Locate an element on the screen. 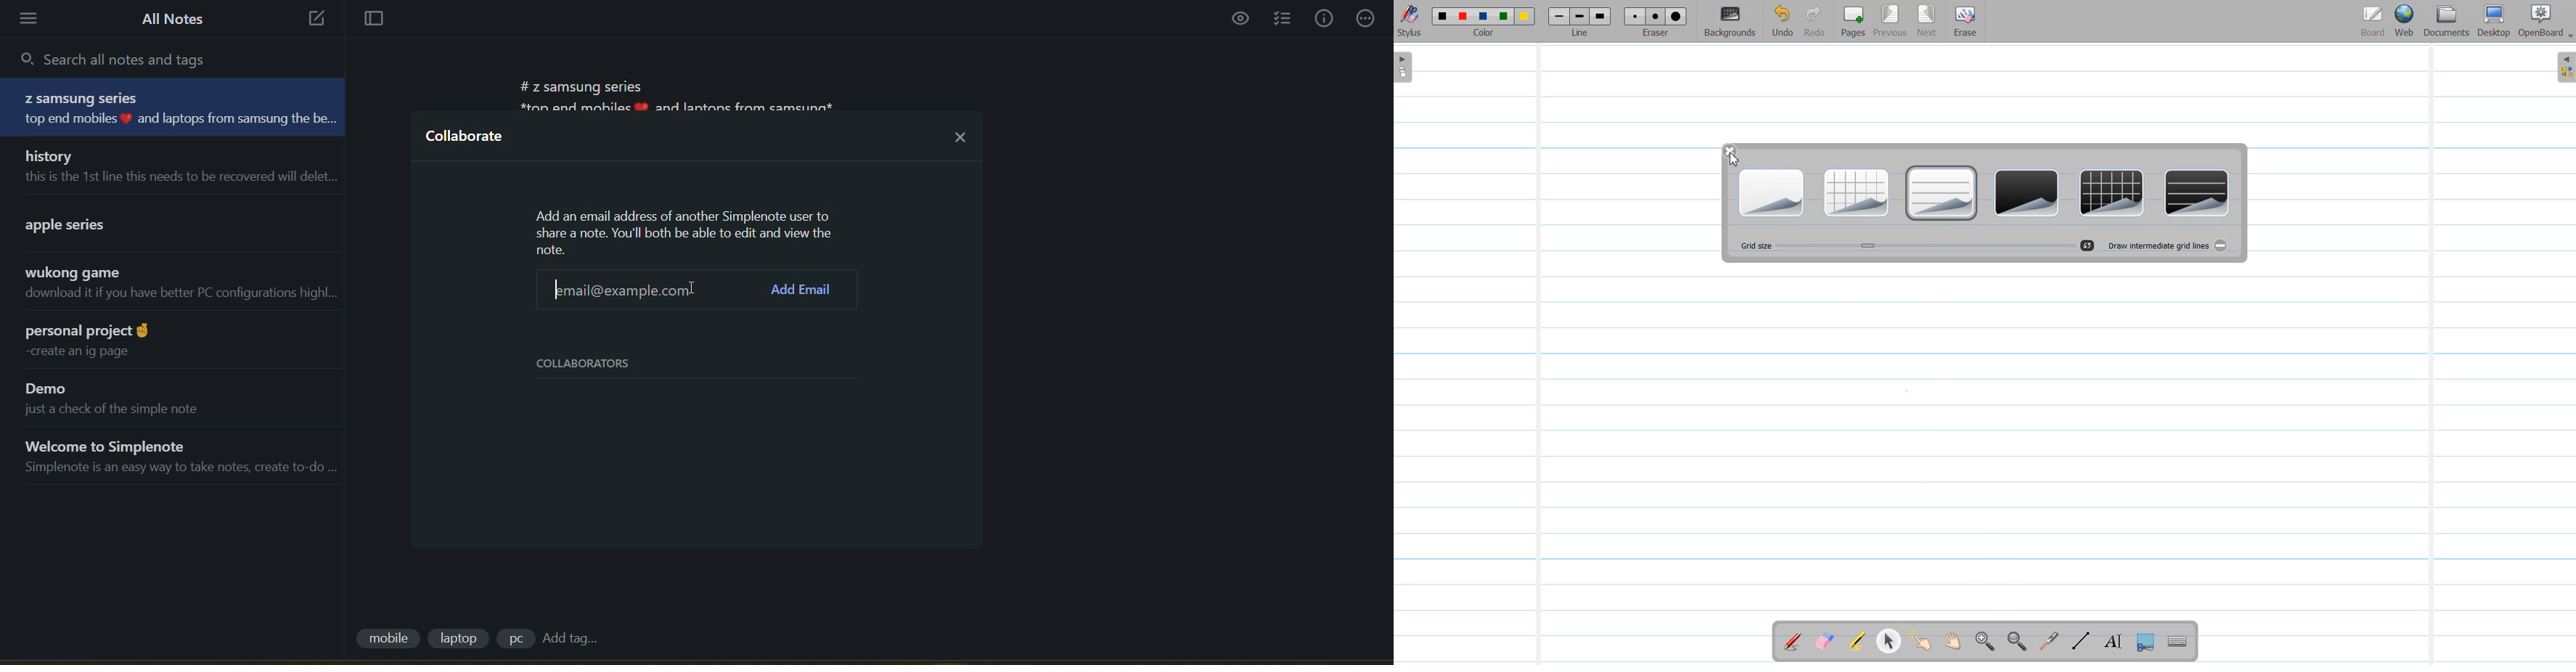 The height and width of the screenshot is (672, 2576). Ruler Dark Background is located at coordinates (2197, 194).